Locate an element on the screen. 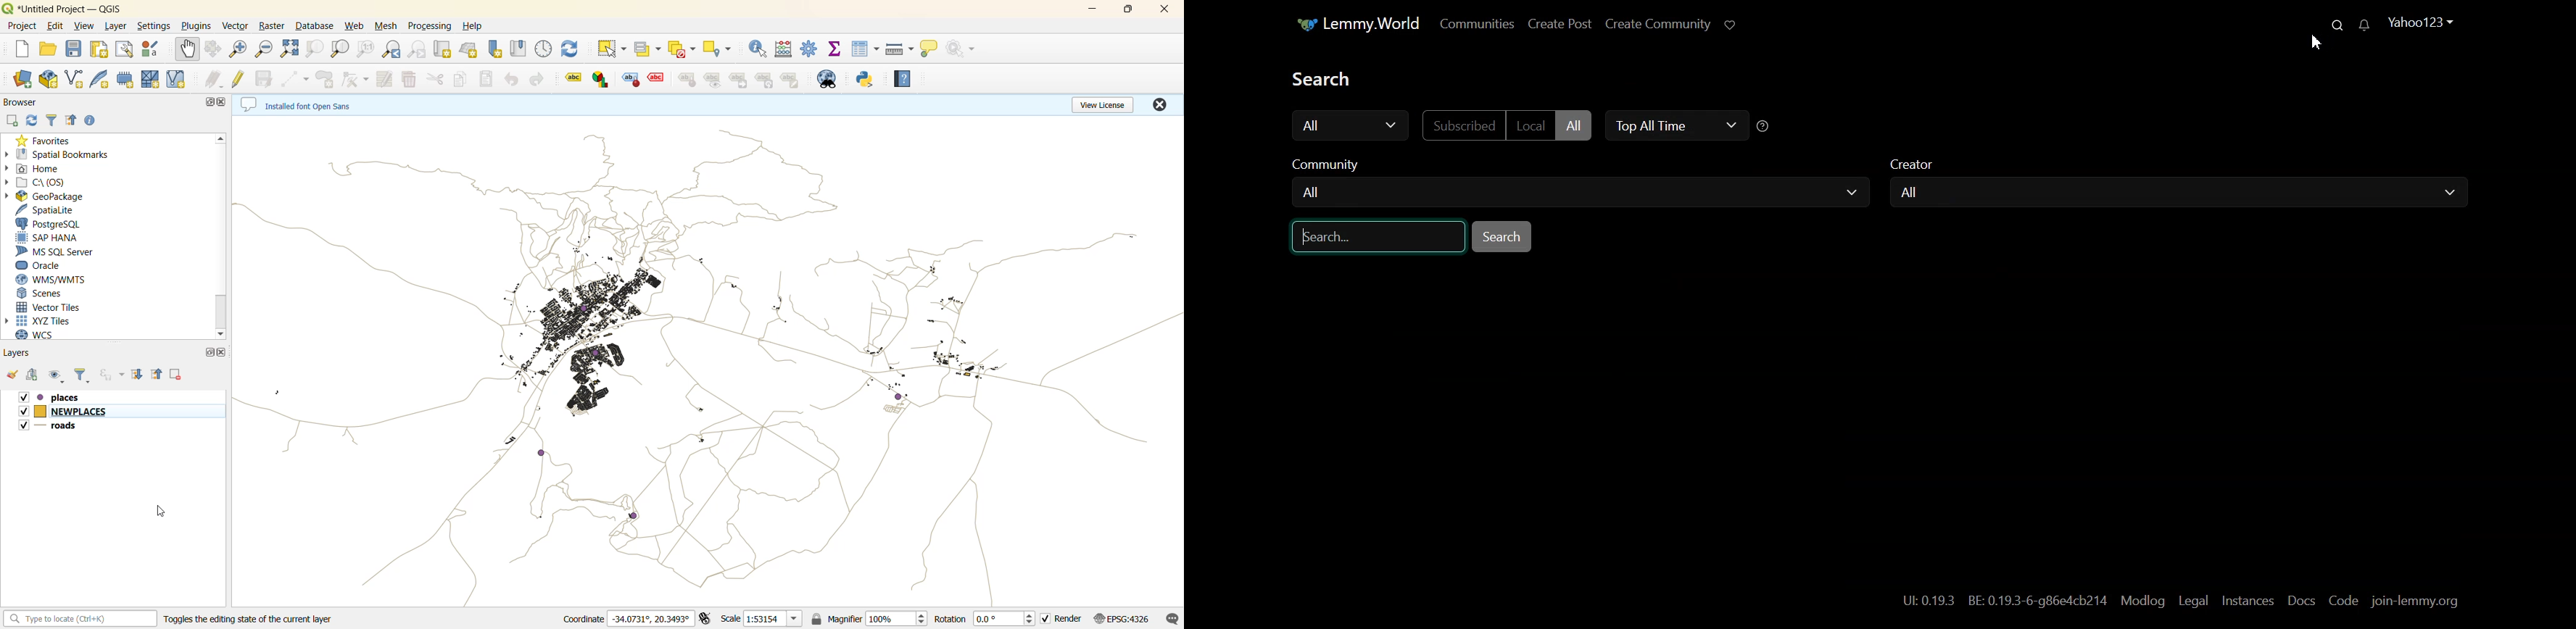 The image size is (2576, 644). filter is located at coordinates (54, 120).